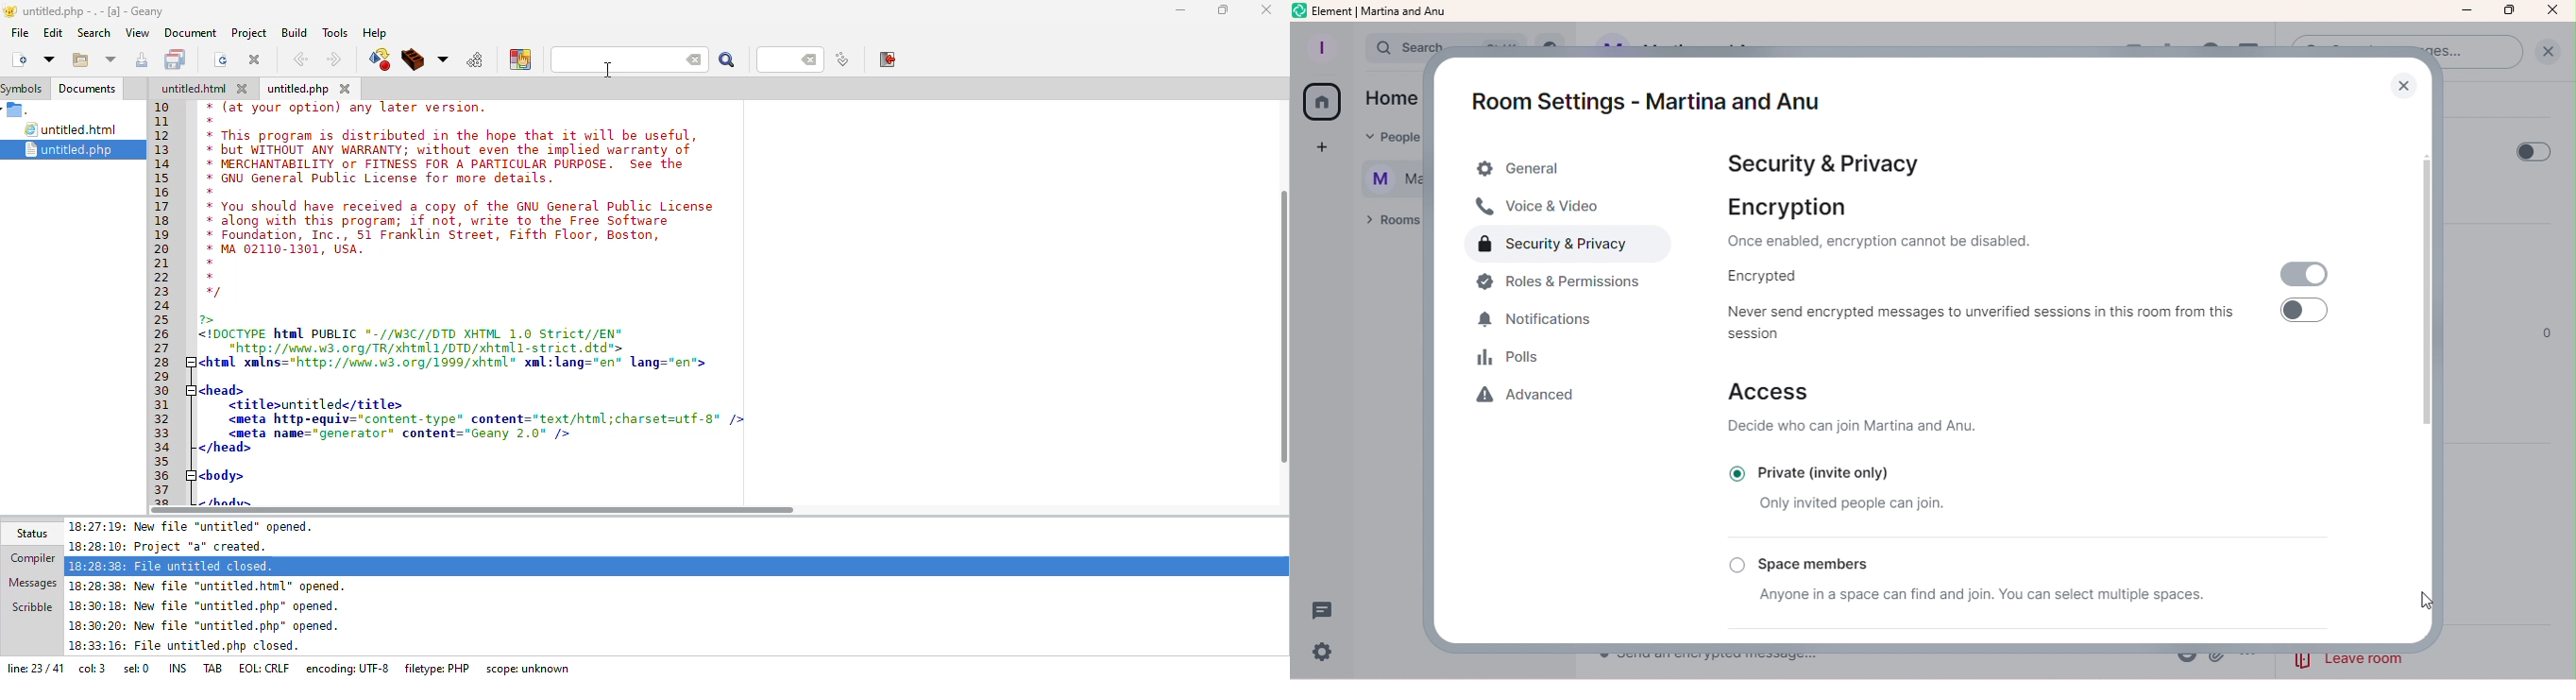 The height and width of the screenshot is (700, 2576). I want to click on Security and privacy, so click(1573, 246).